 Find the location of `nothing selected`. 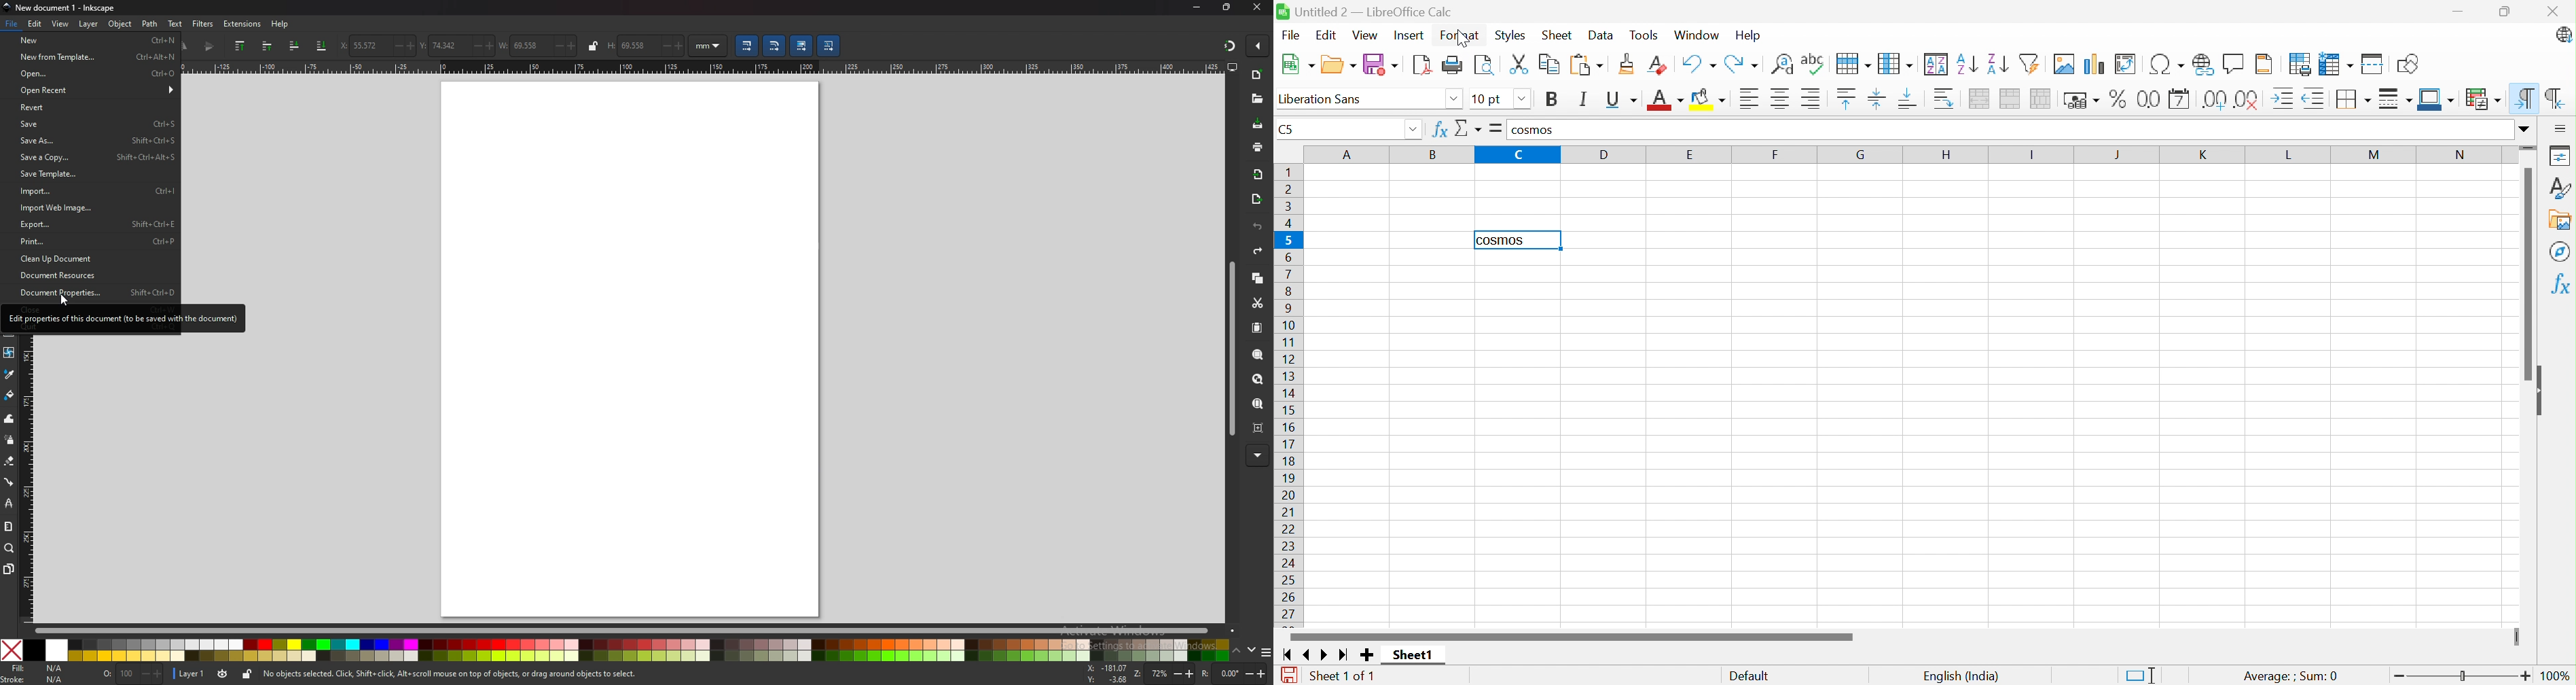

nothing selected is located at coordinates (133, 675).